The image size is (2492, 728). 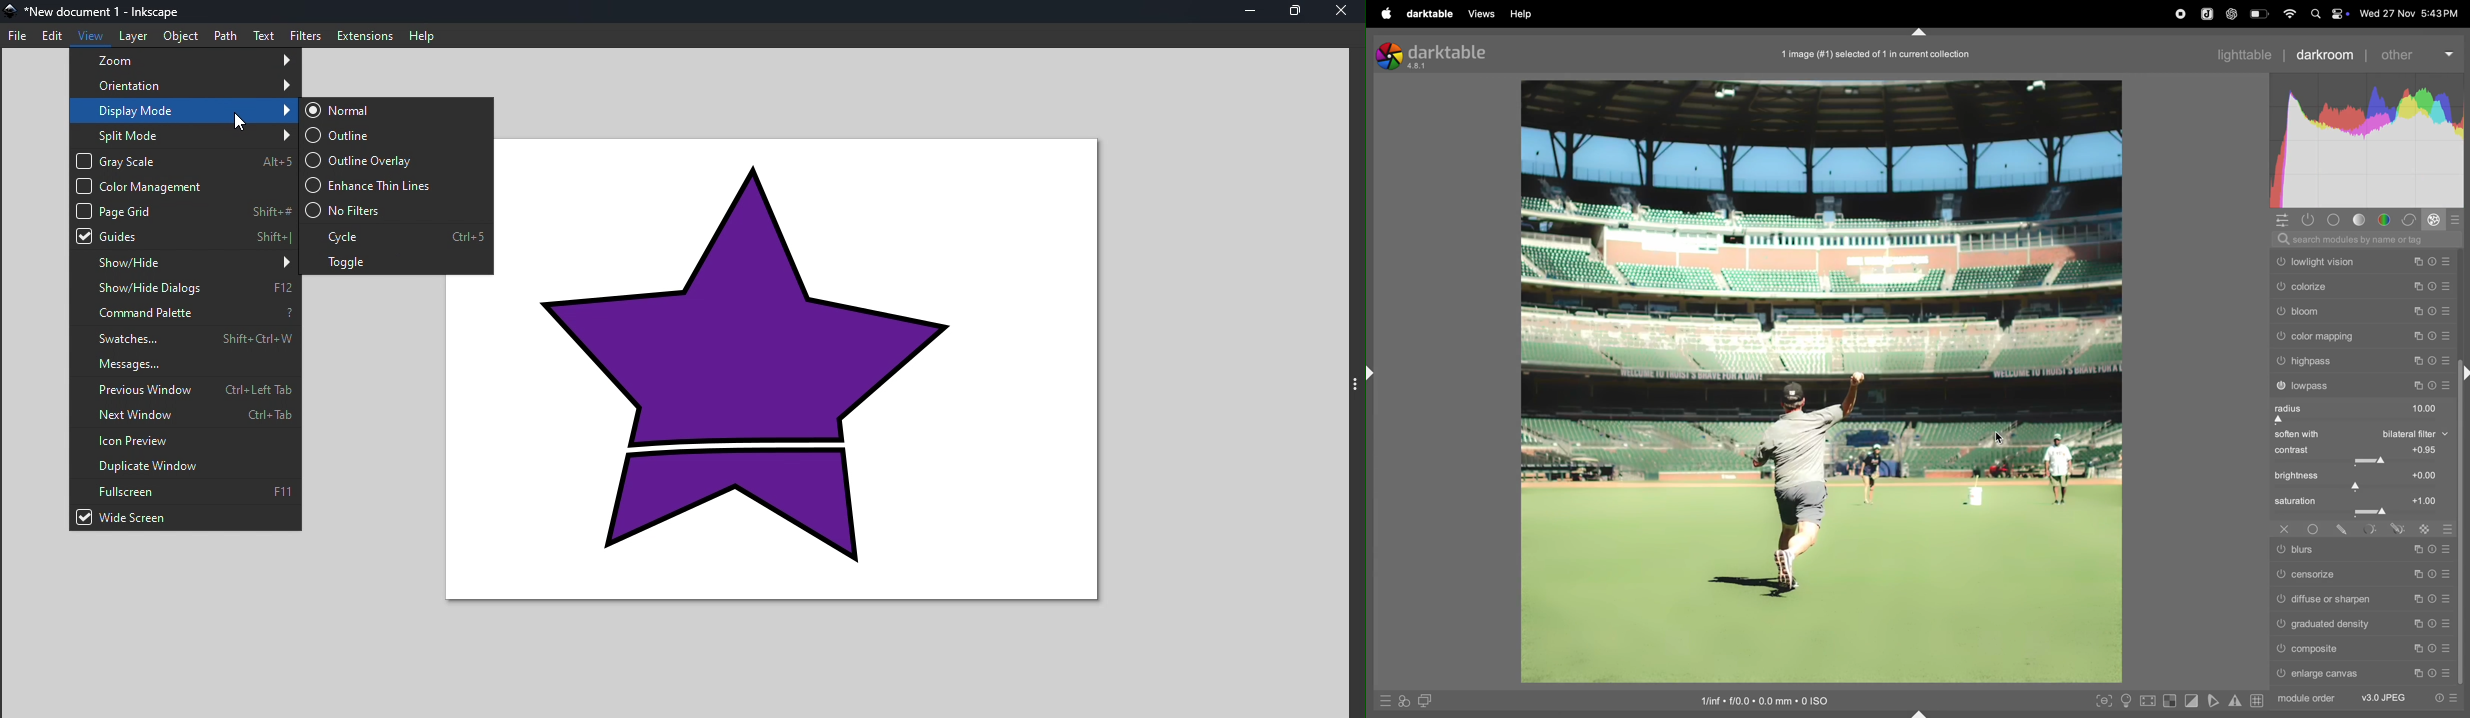 What do you see at coordinates (2363, 573) in the screenshot?
I see `censorize` at bounding box center [2363, 573].